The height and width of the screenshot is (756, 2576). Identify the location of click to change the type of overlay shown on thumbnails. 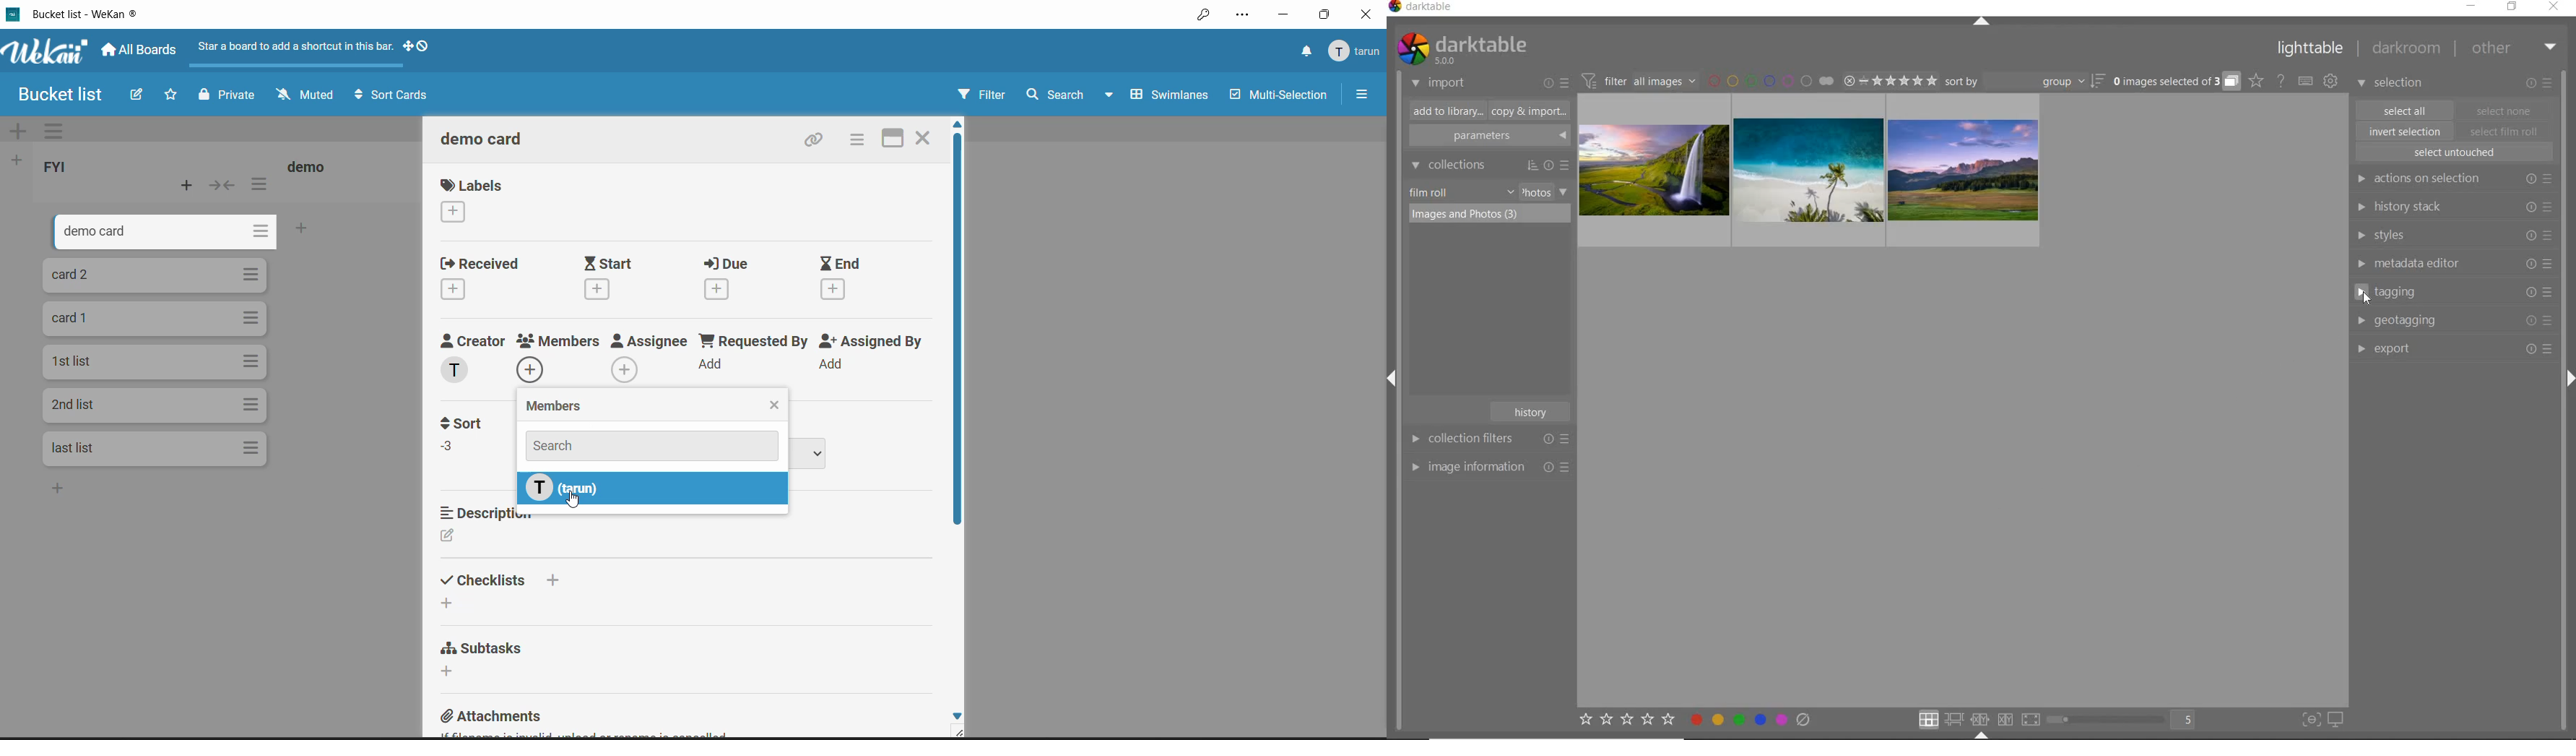
(2257, 81).